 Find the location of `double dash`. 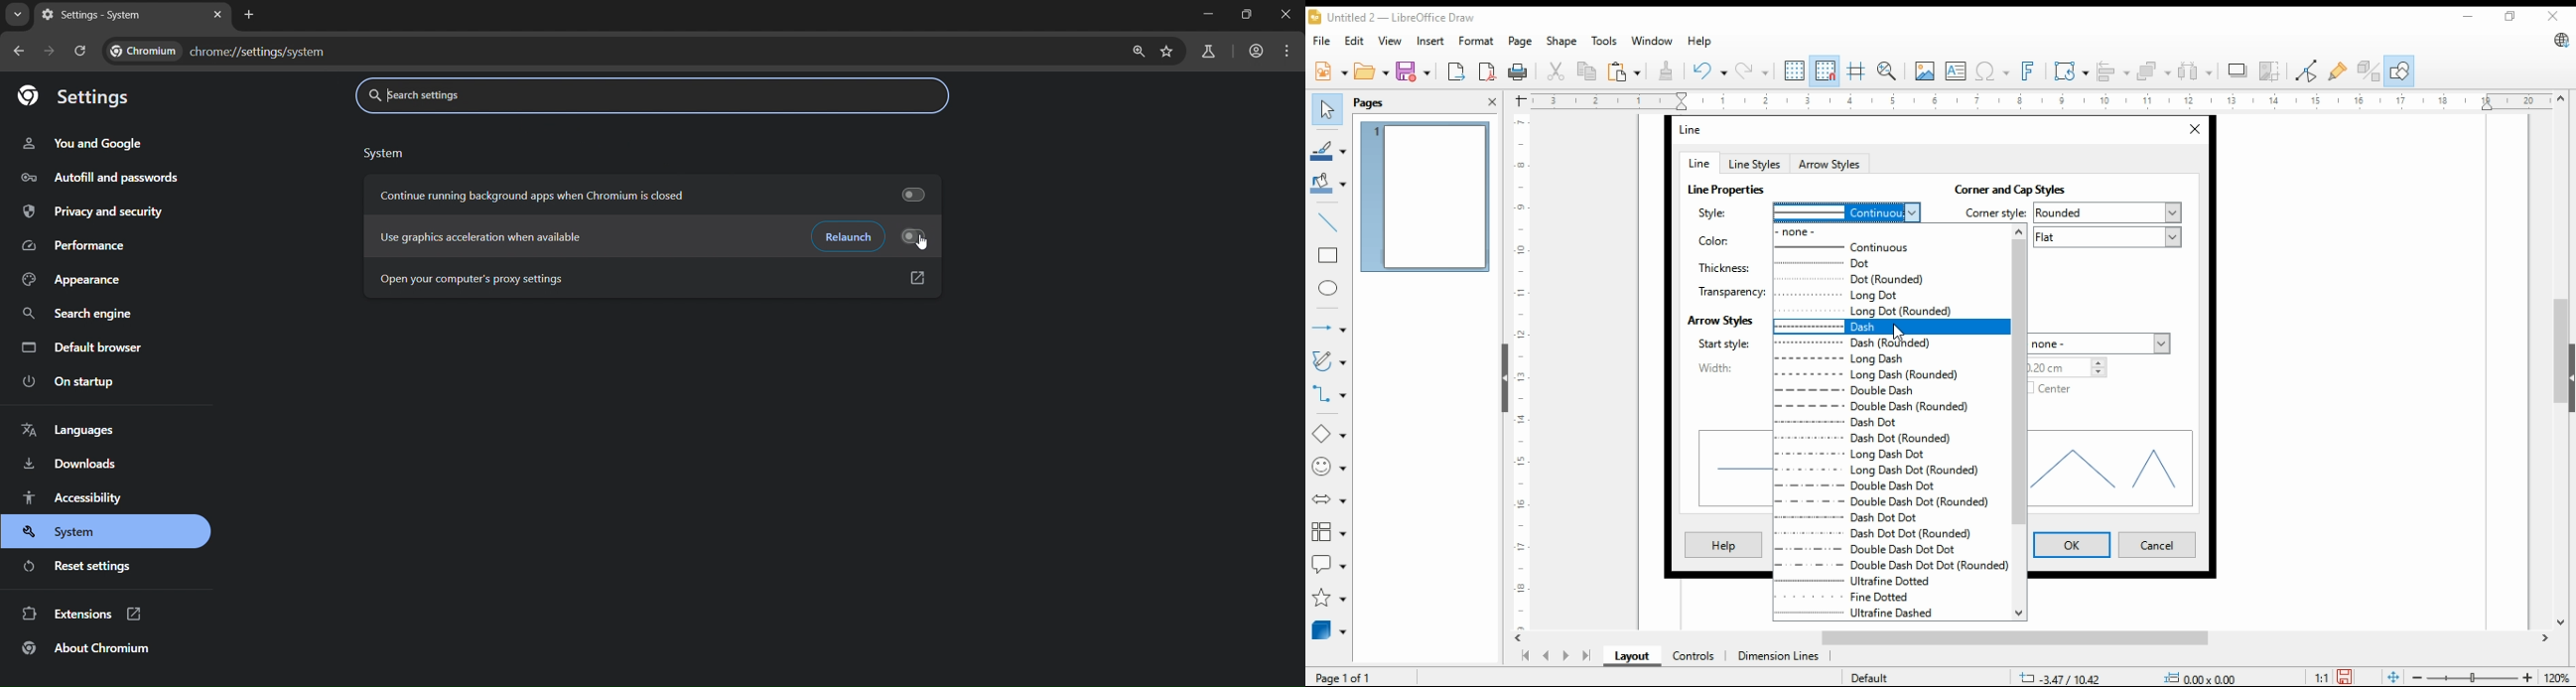

double dash is located at coordinates (1890, 392).